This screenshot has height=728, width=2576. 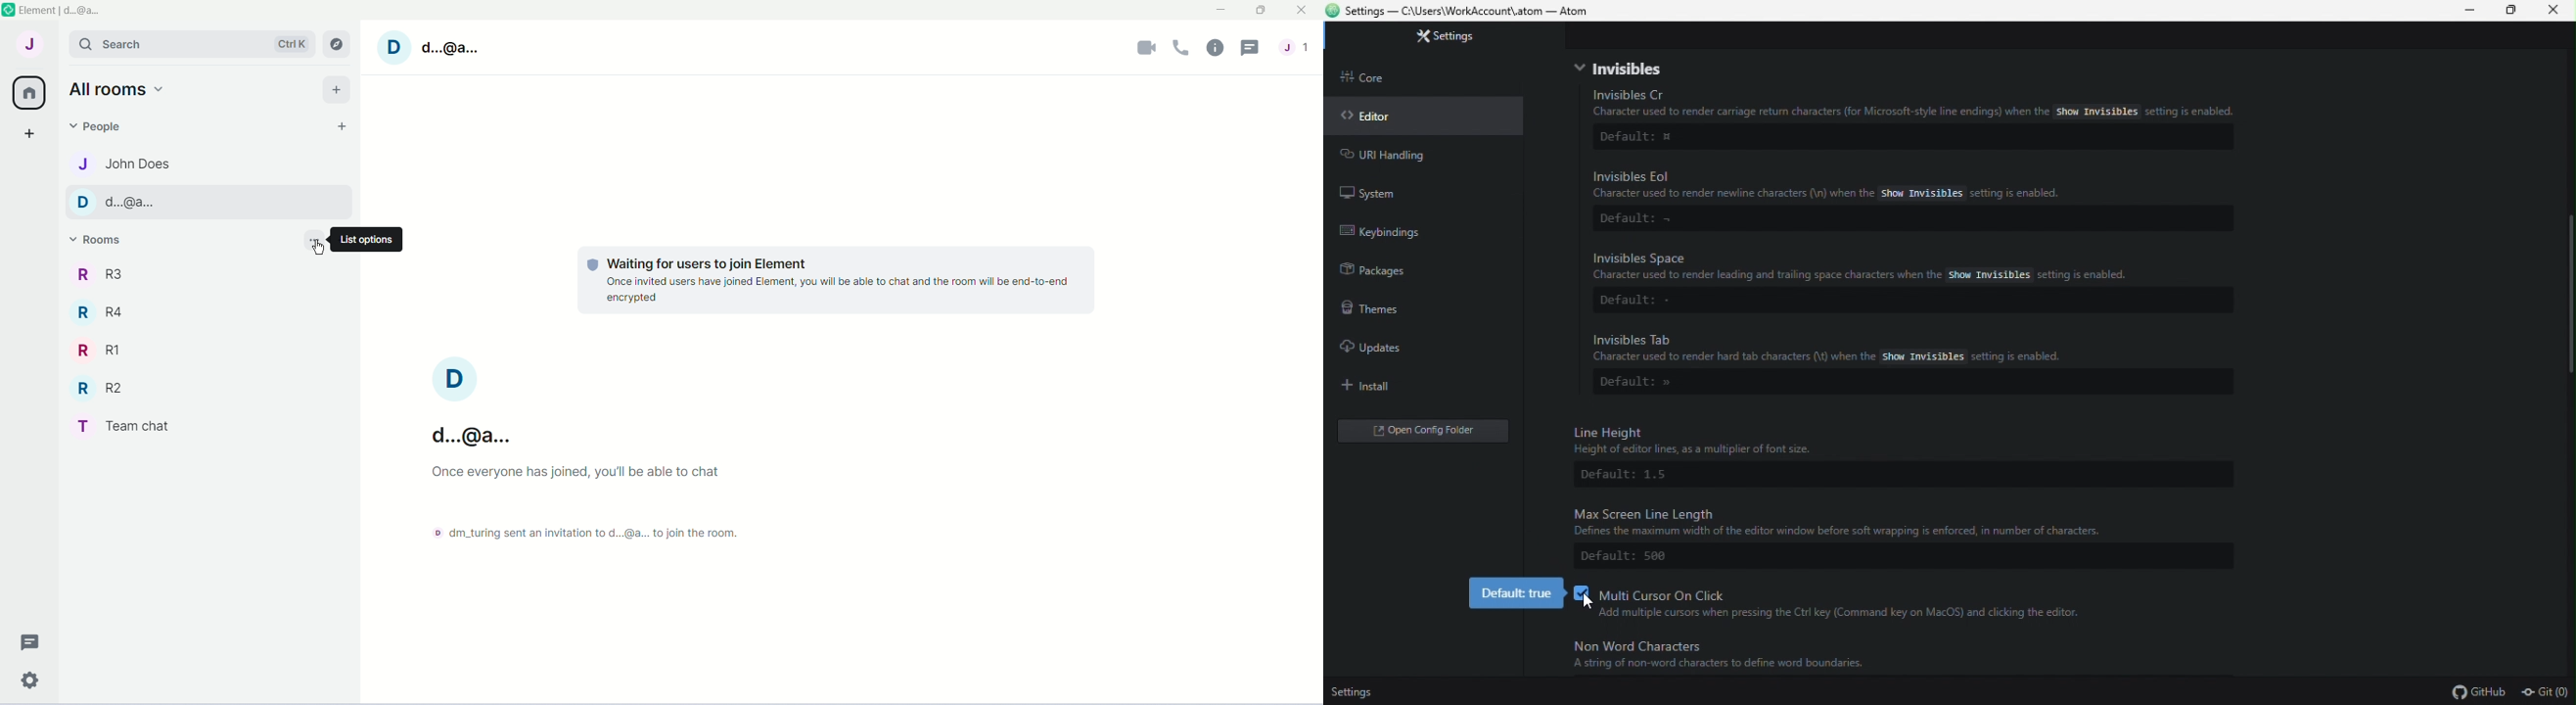 I want to click on Minimize, so click(x=1219, y=12).